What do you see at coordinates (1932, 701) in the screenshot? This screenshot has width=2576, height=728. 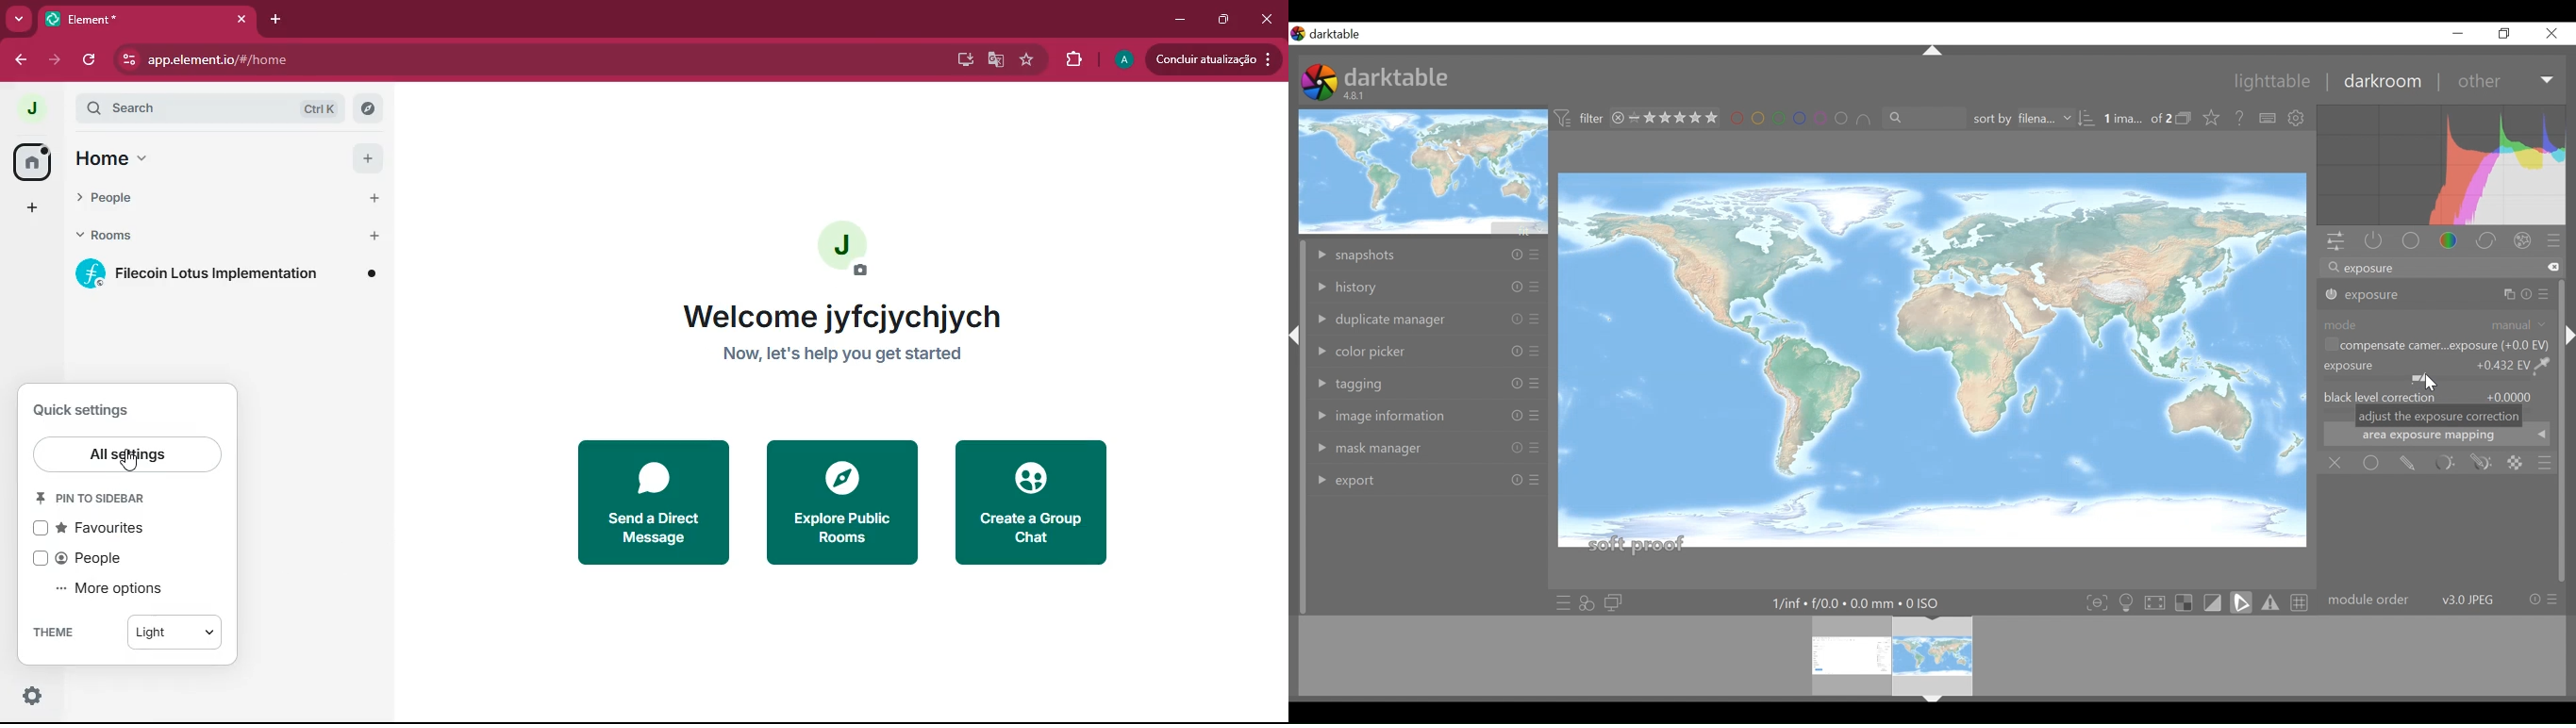 I see `` at bounding box center [1932, 701].